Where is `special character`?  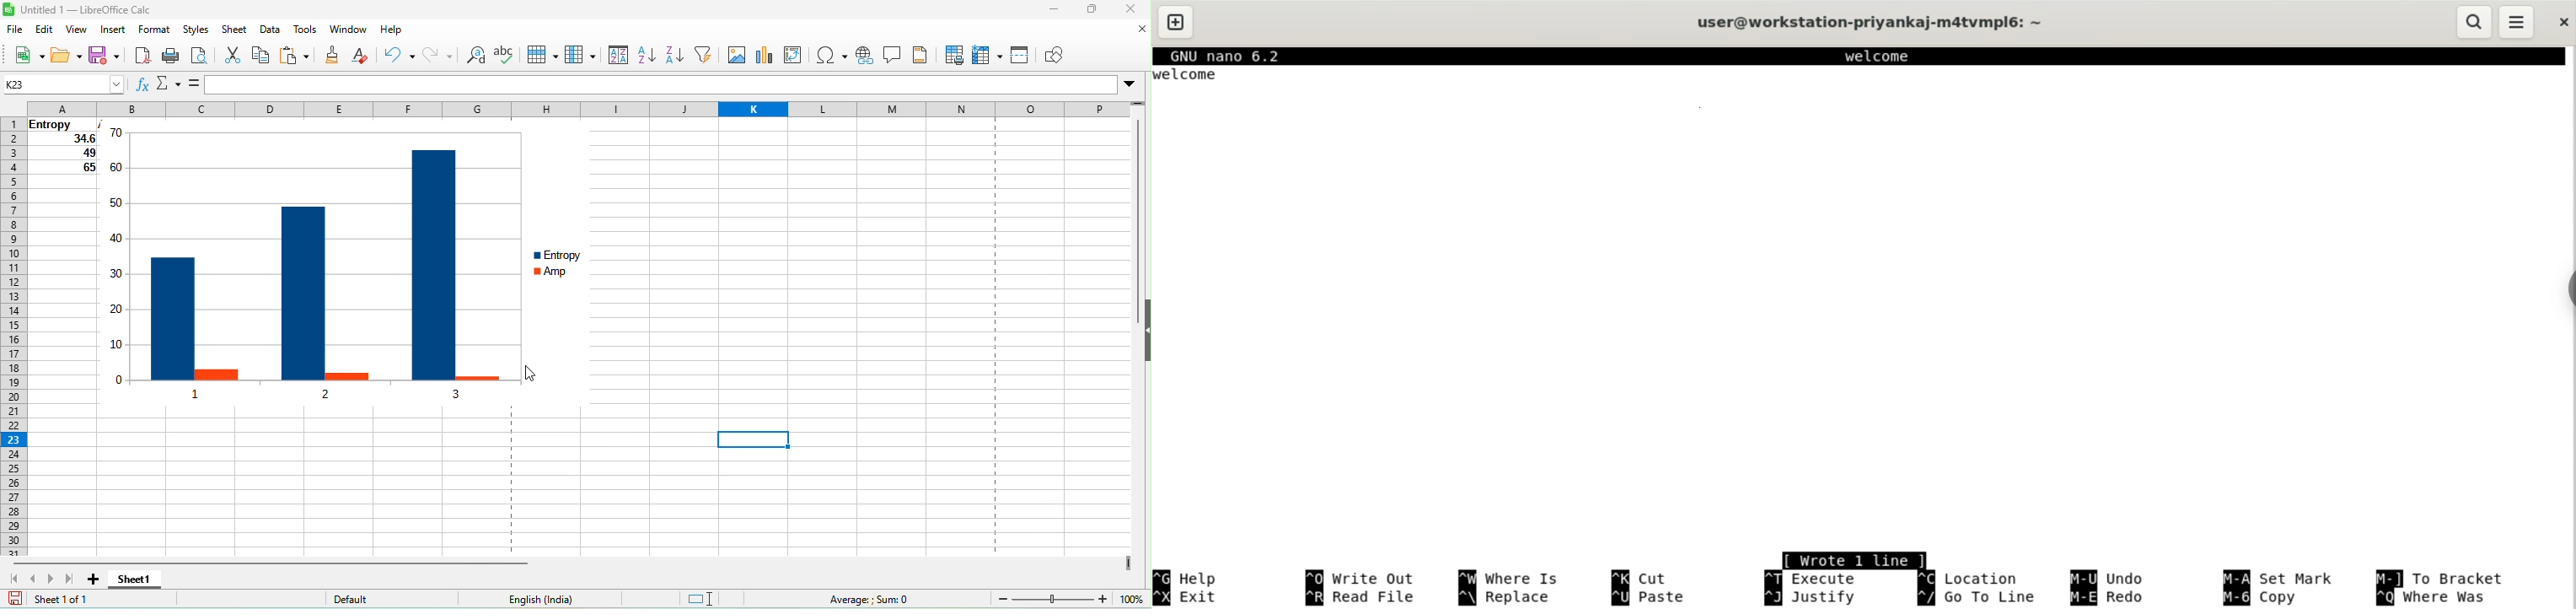 special character is located at coordinates (833, 55).